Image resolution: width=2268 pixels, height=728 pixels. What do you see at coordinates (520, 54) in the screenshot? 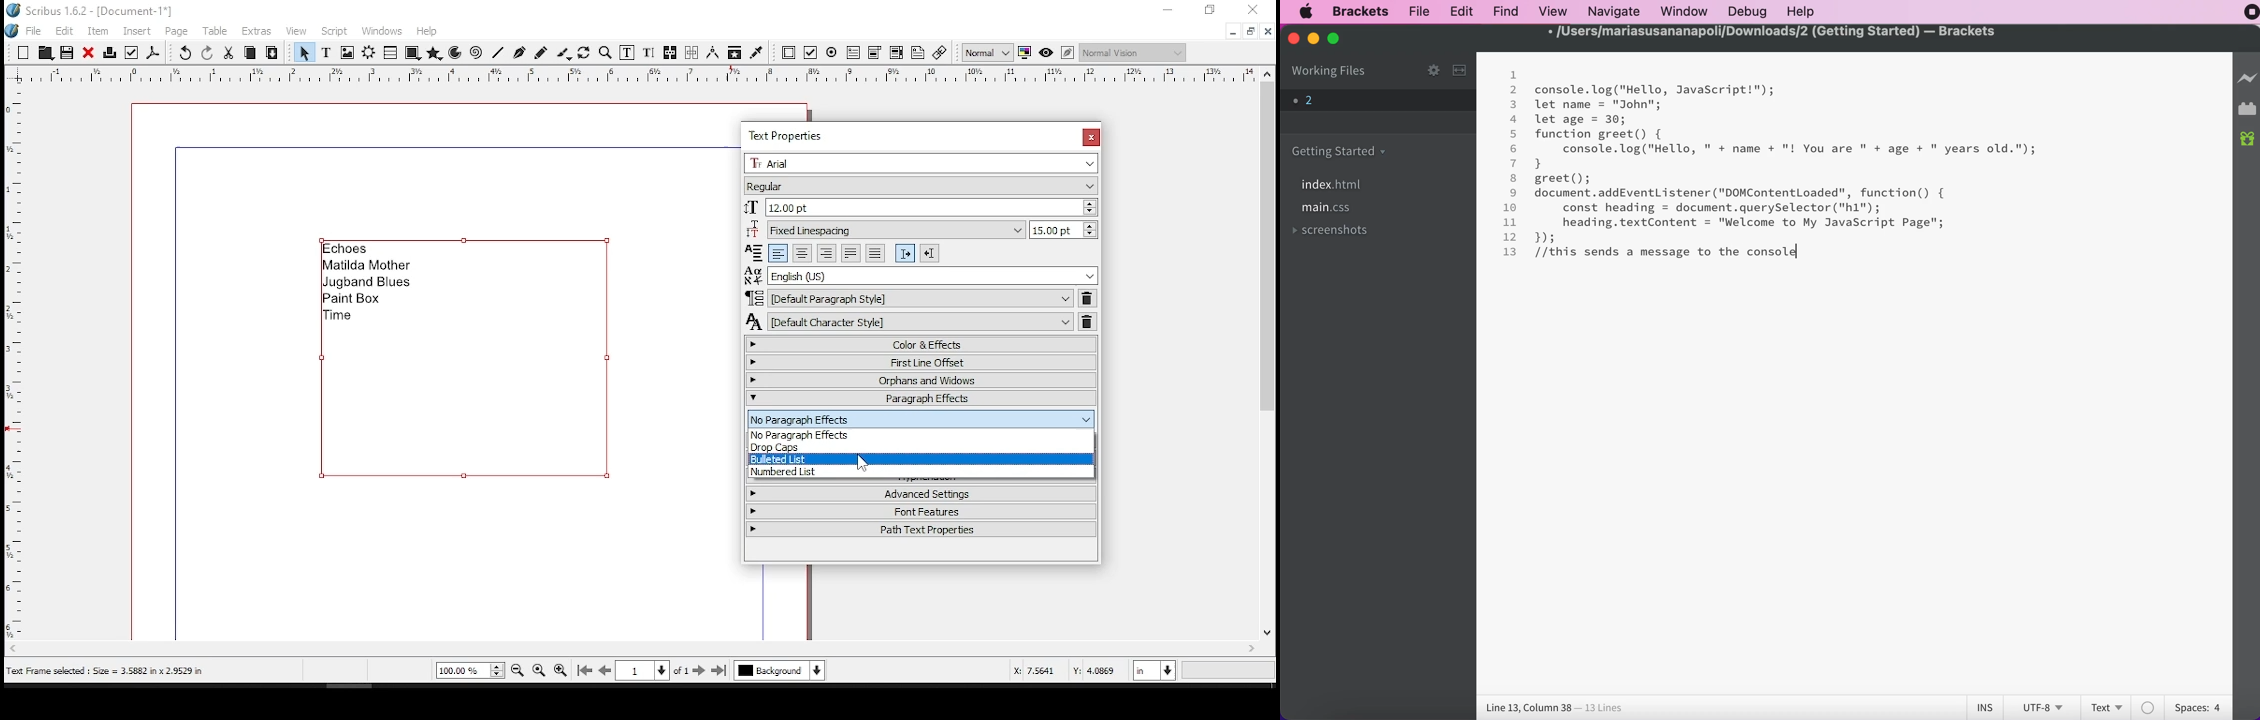
I see `bezeir tool` at bounding box center [520, 54].